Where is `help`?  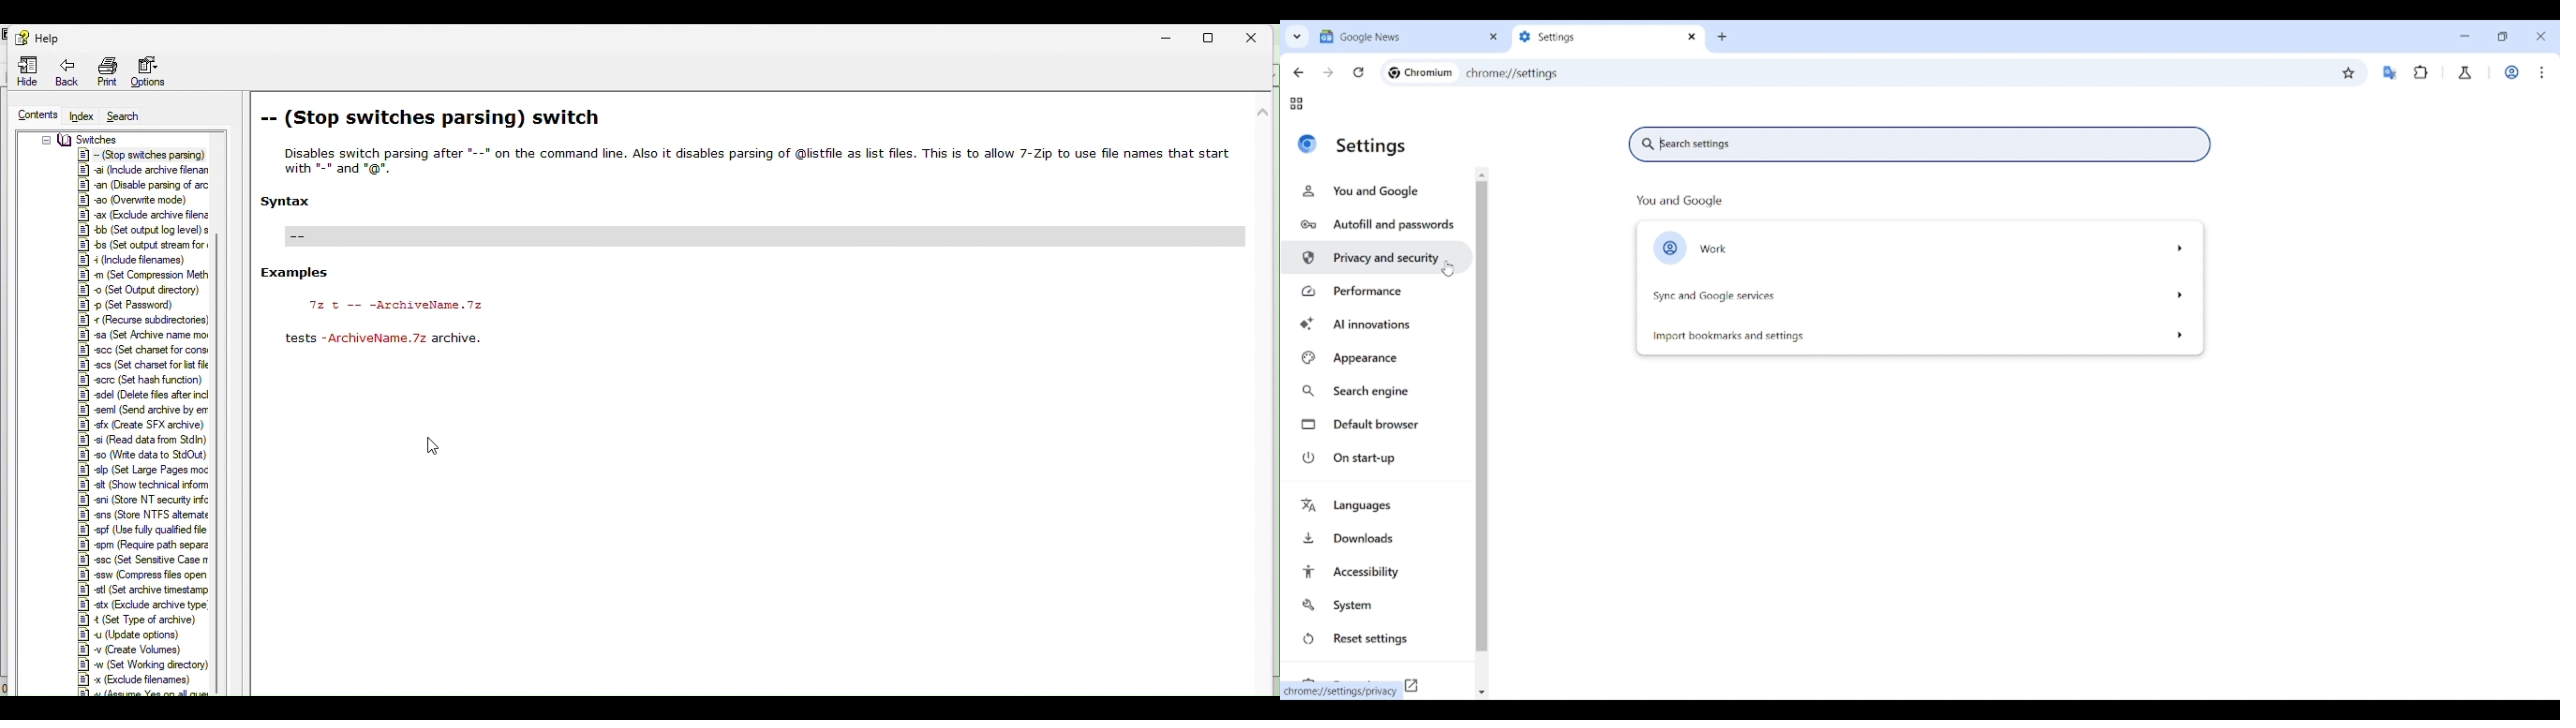
help is located at coordinates (35, 38).